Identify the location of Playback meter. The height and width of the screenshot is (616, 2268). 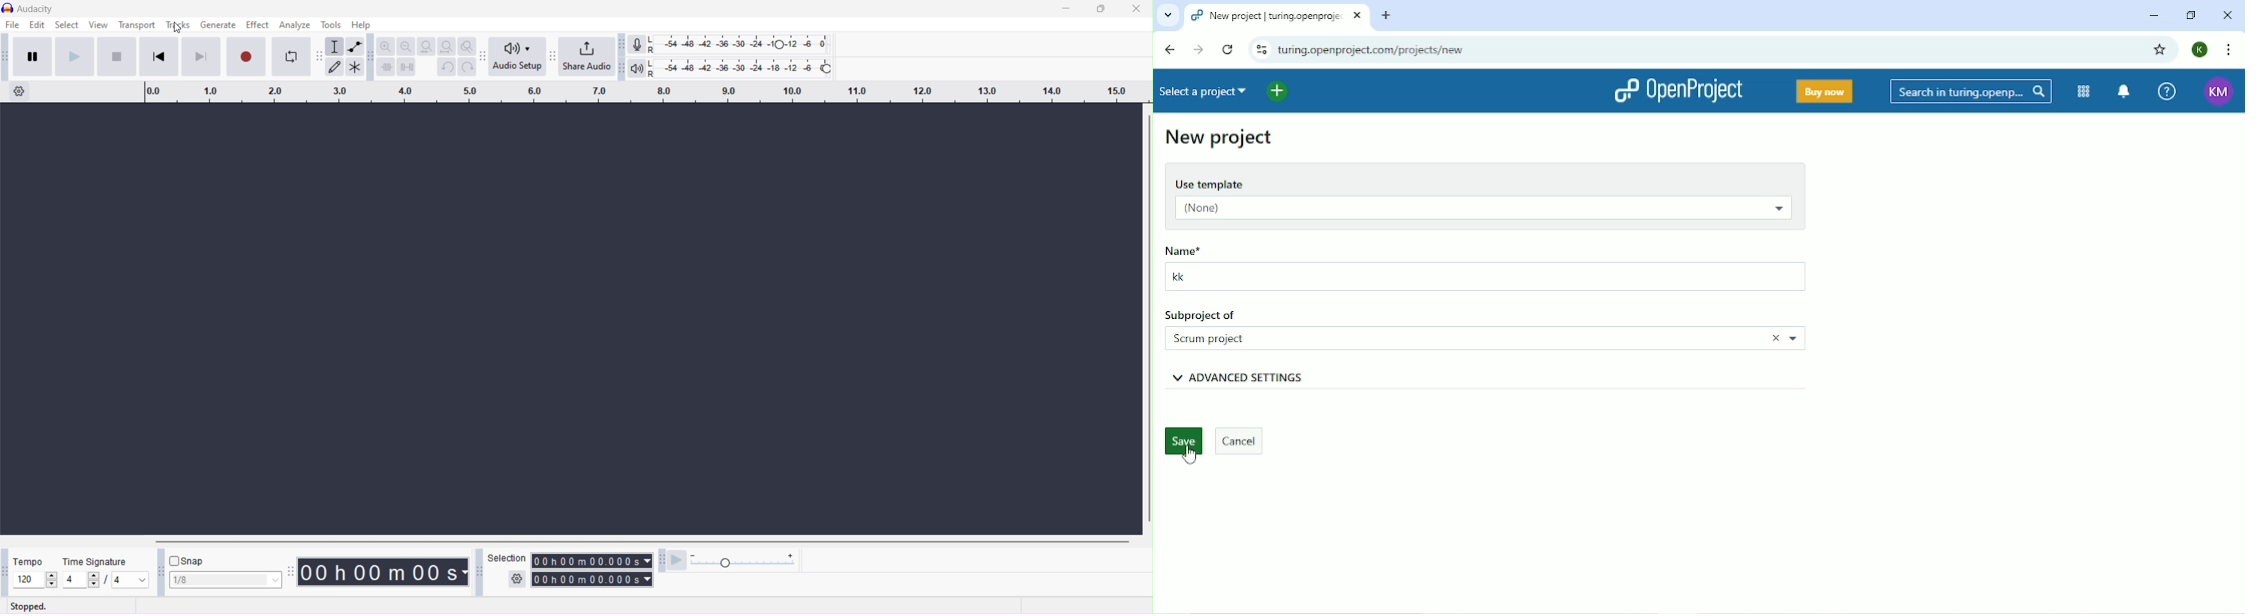
(638, 68).